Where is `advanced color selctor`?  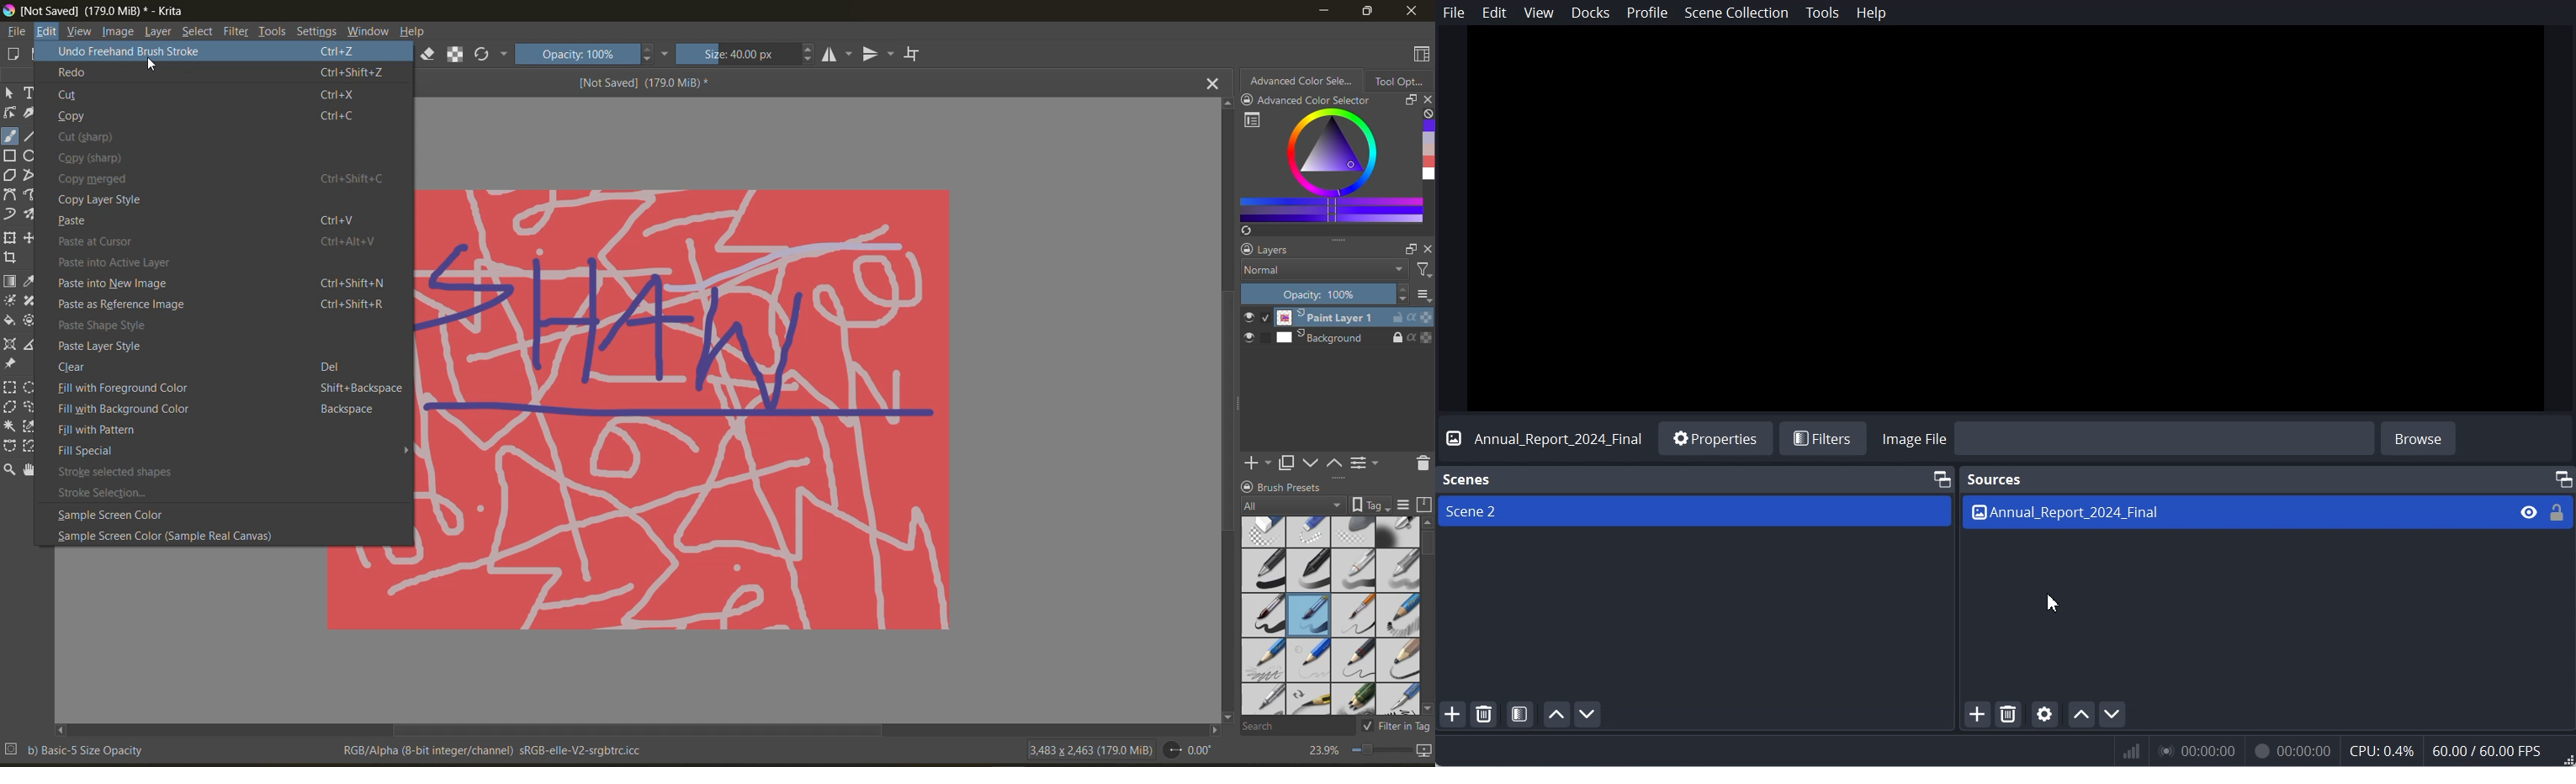
advanced color selctor is located at coordinates (1308, 99).